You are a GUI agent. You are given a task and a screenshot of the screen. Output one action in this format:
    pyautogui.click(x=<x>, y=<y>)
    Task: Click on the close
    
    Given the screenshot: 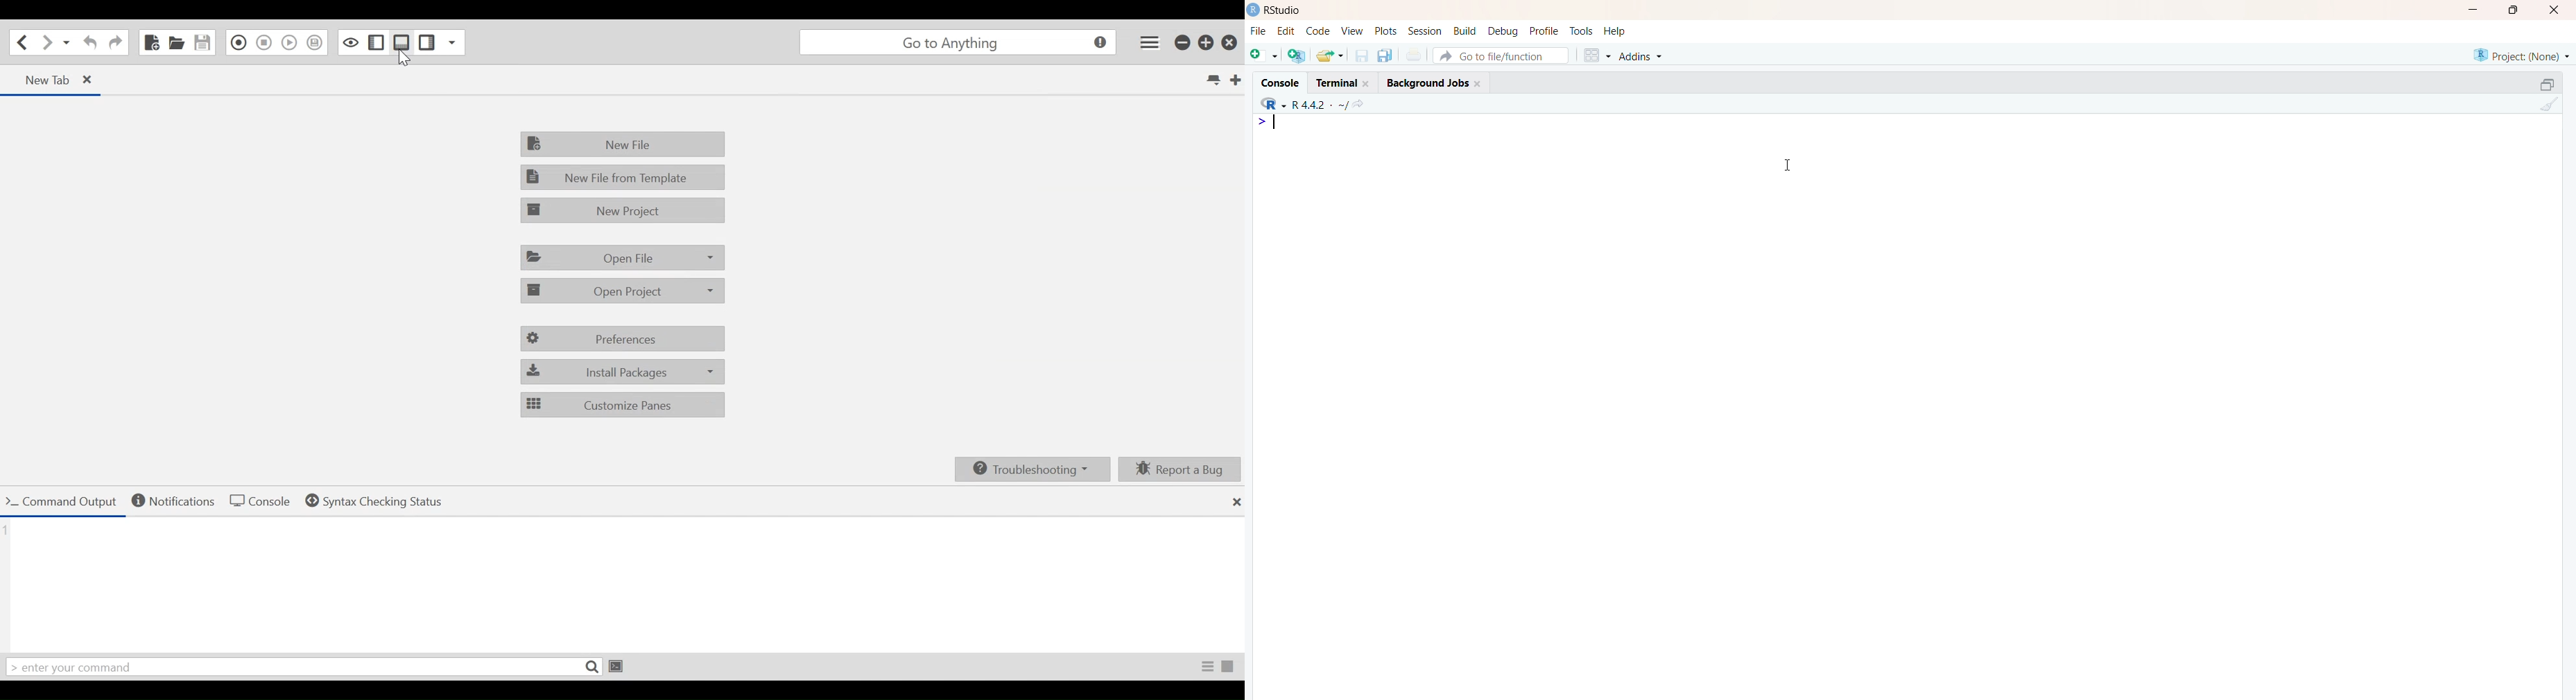 What is the action you would take?
    pyautogui.click(x=2557, y=9)
    